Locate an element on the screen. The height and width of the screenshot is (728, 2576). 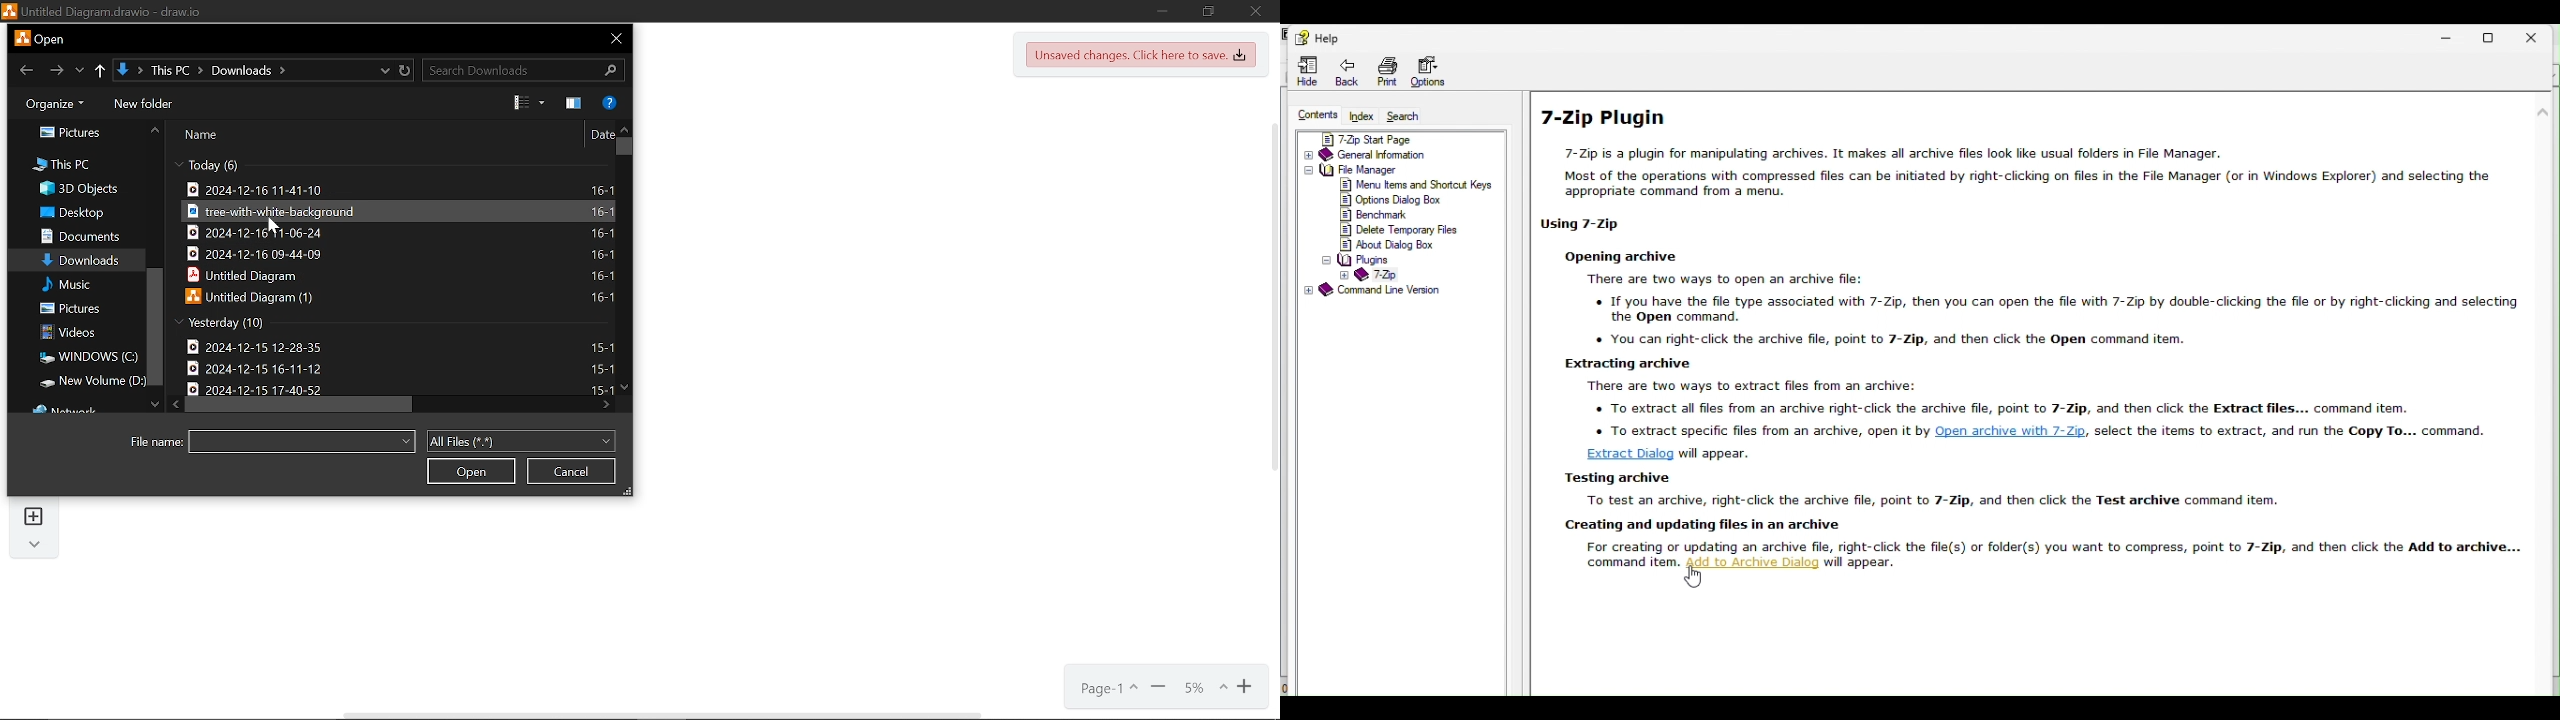
| Creating and updating files in an archive is located at coordinates (1710, 525).